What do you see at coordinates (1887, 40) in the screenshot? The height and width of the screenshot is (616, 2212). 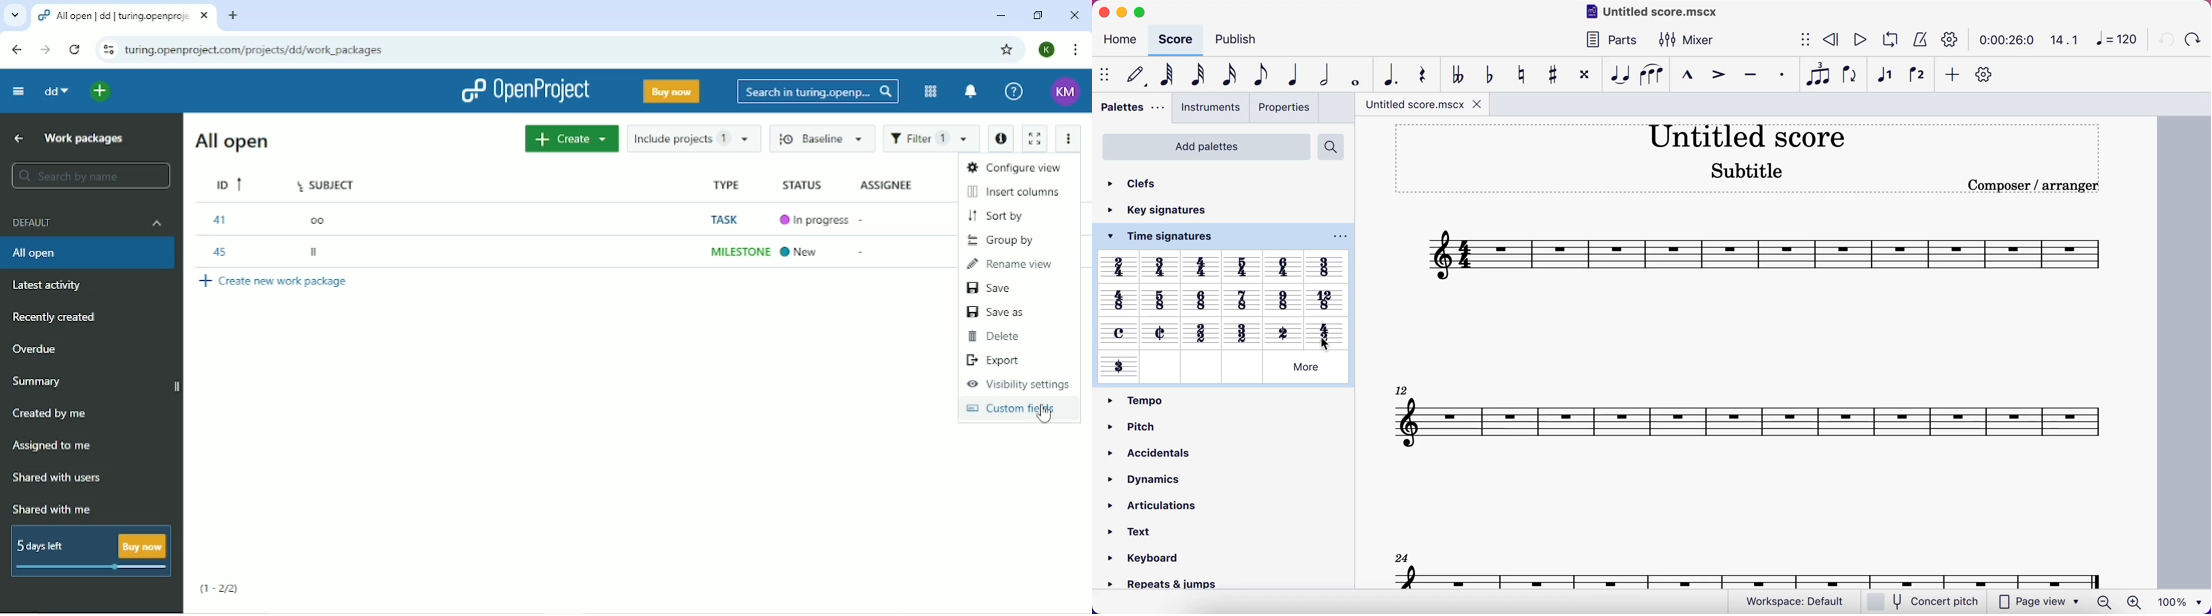 I see `loop playback` at bounding box center [1887, 40].